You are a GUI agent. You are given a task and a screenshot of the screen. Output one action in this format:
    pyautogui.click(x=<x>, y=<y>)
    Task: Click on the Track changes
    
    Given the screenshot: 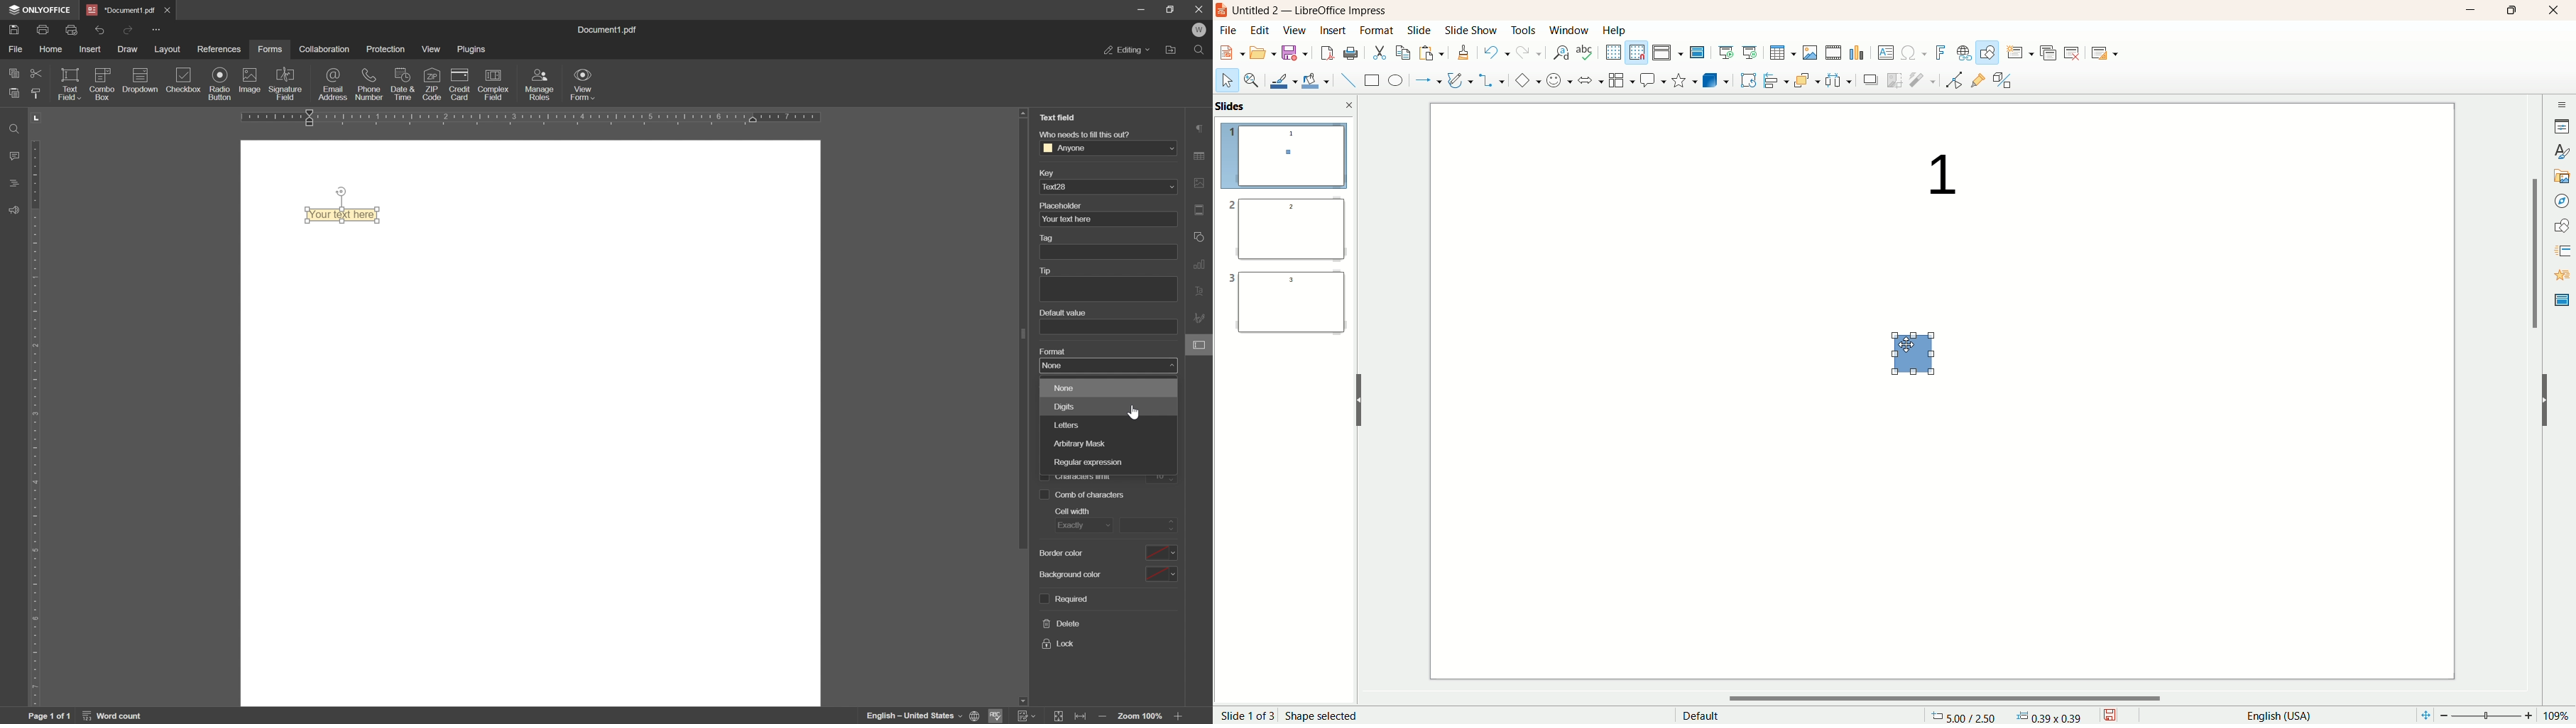 What is the action you would take?
    pyautogui.click(x=1028, y=717)
    